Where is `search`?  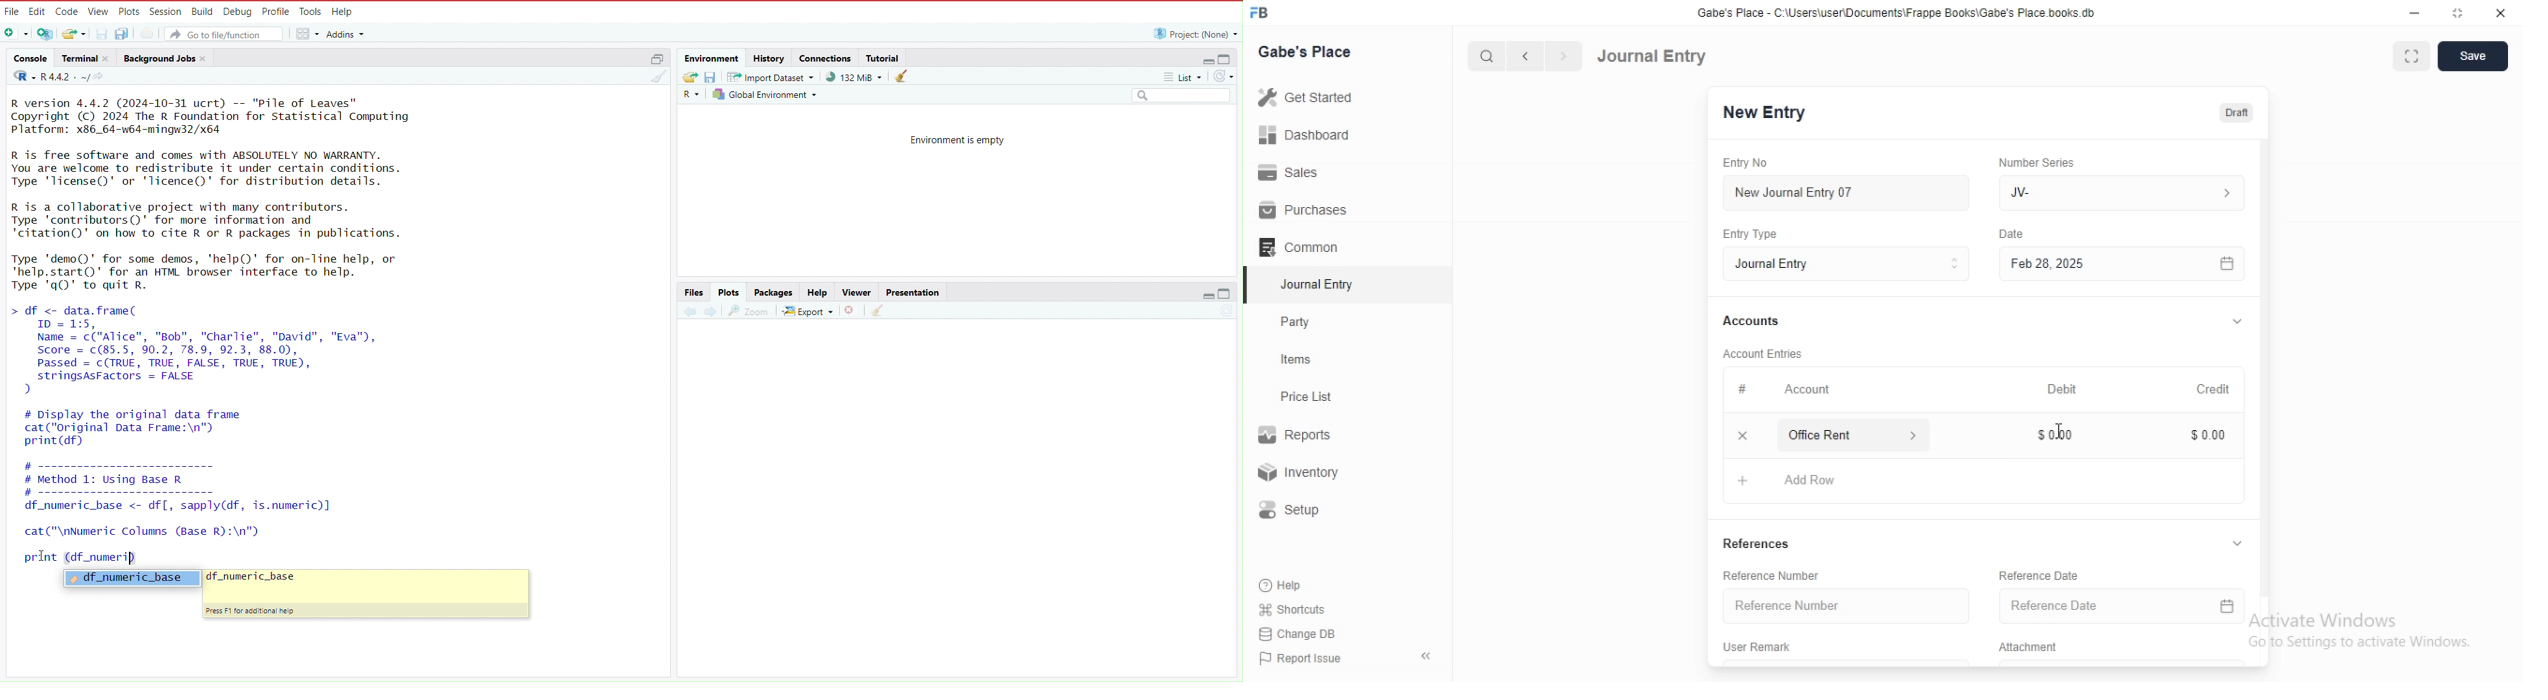
search is located at coordinates (1484, 56).